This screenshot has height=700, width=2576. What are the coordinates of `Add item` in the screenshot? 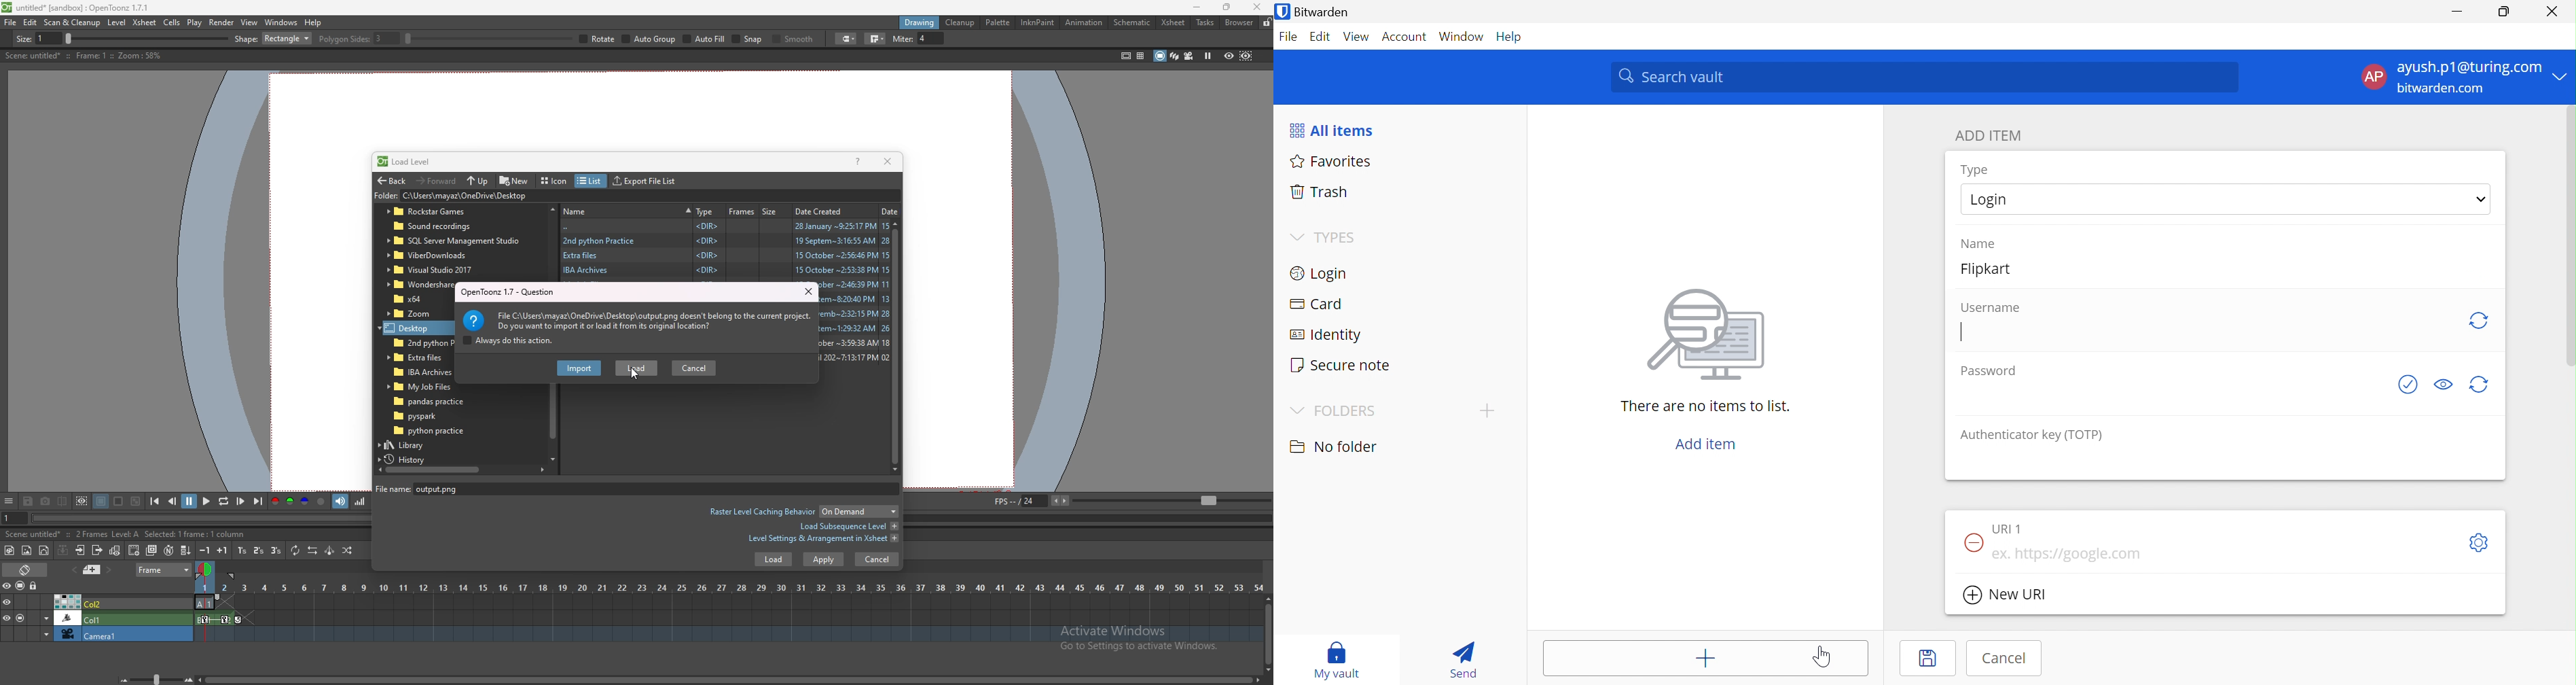 It's located at (1707, 444).